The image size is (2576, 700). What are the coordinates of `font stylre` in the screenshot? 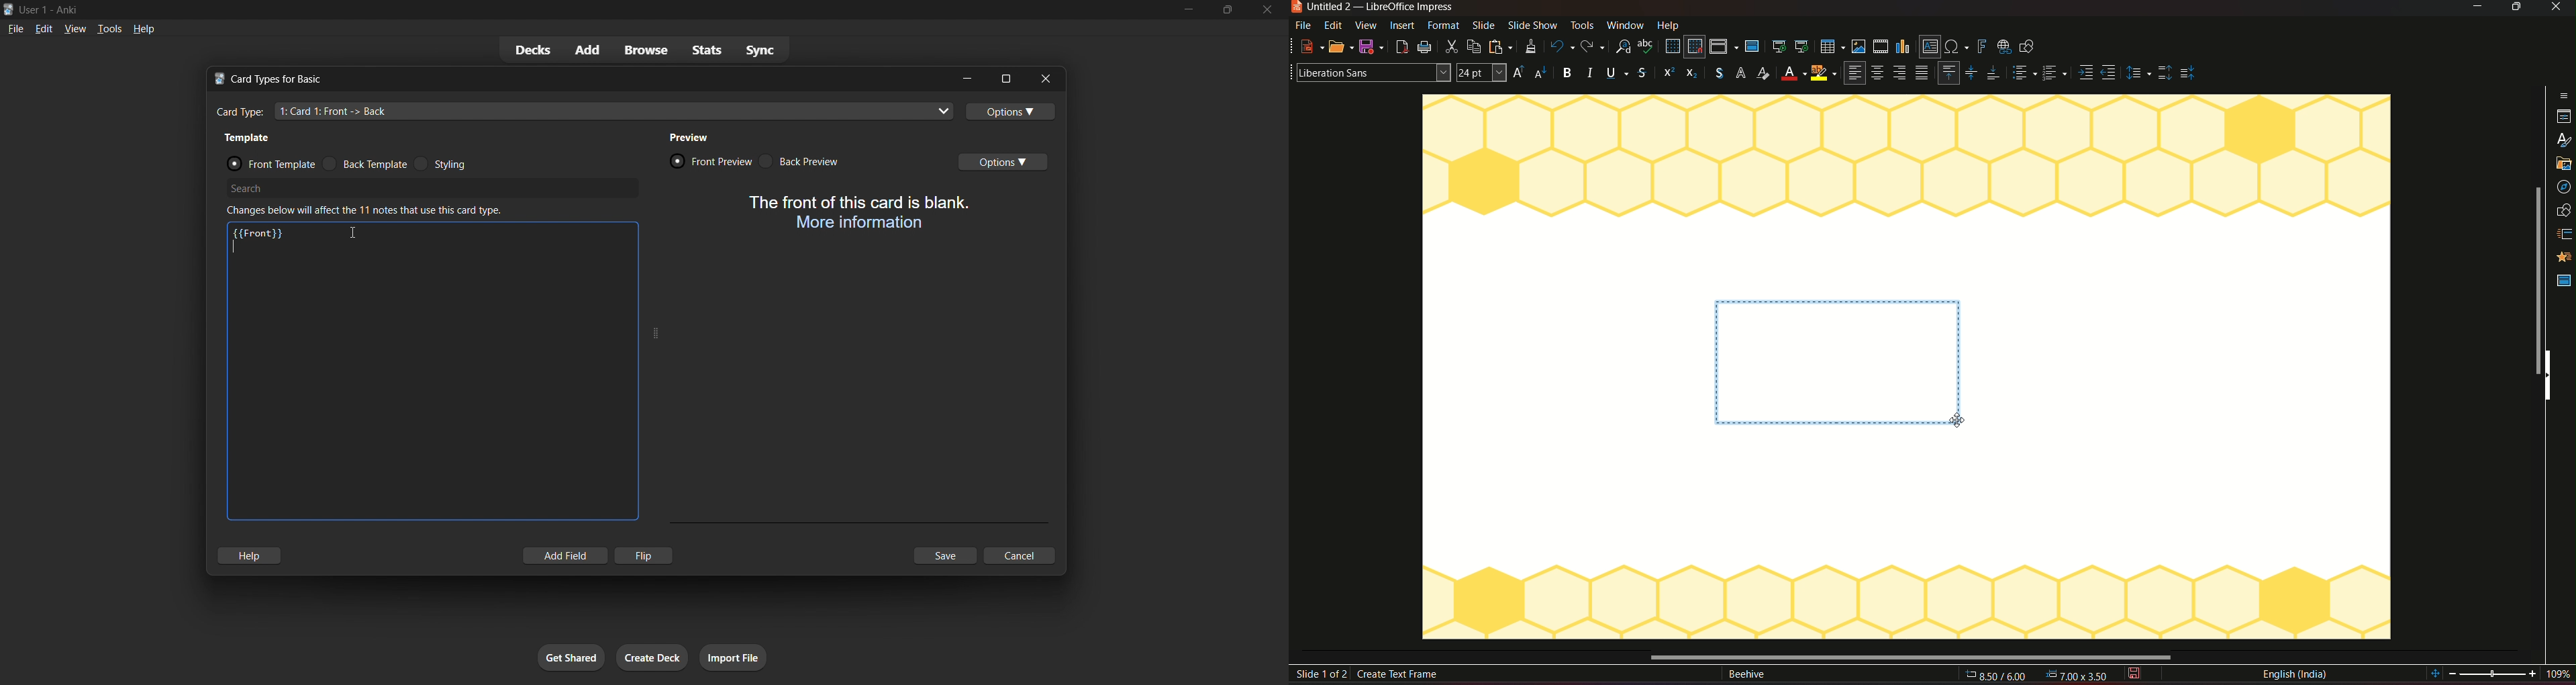 It's located at (1371, 71).